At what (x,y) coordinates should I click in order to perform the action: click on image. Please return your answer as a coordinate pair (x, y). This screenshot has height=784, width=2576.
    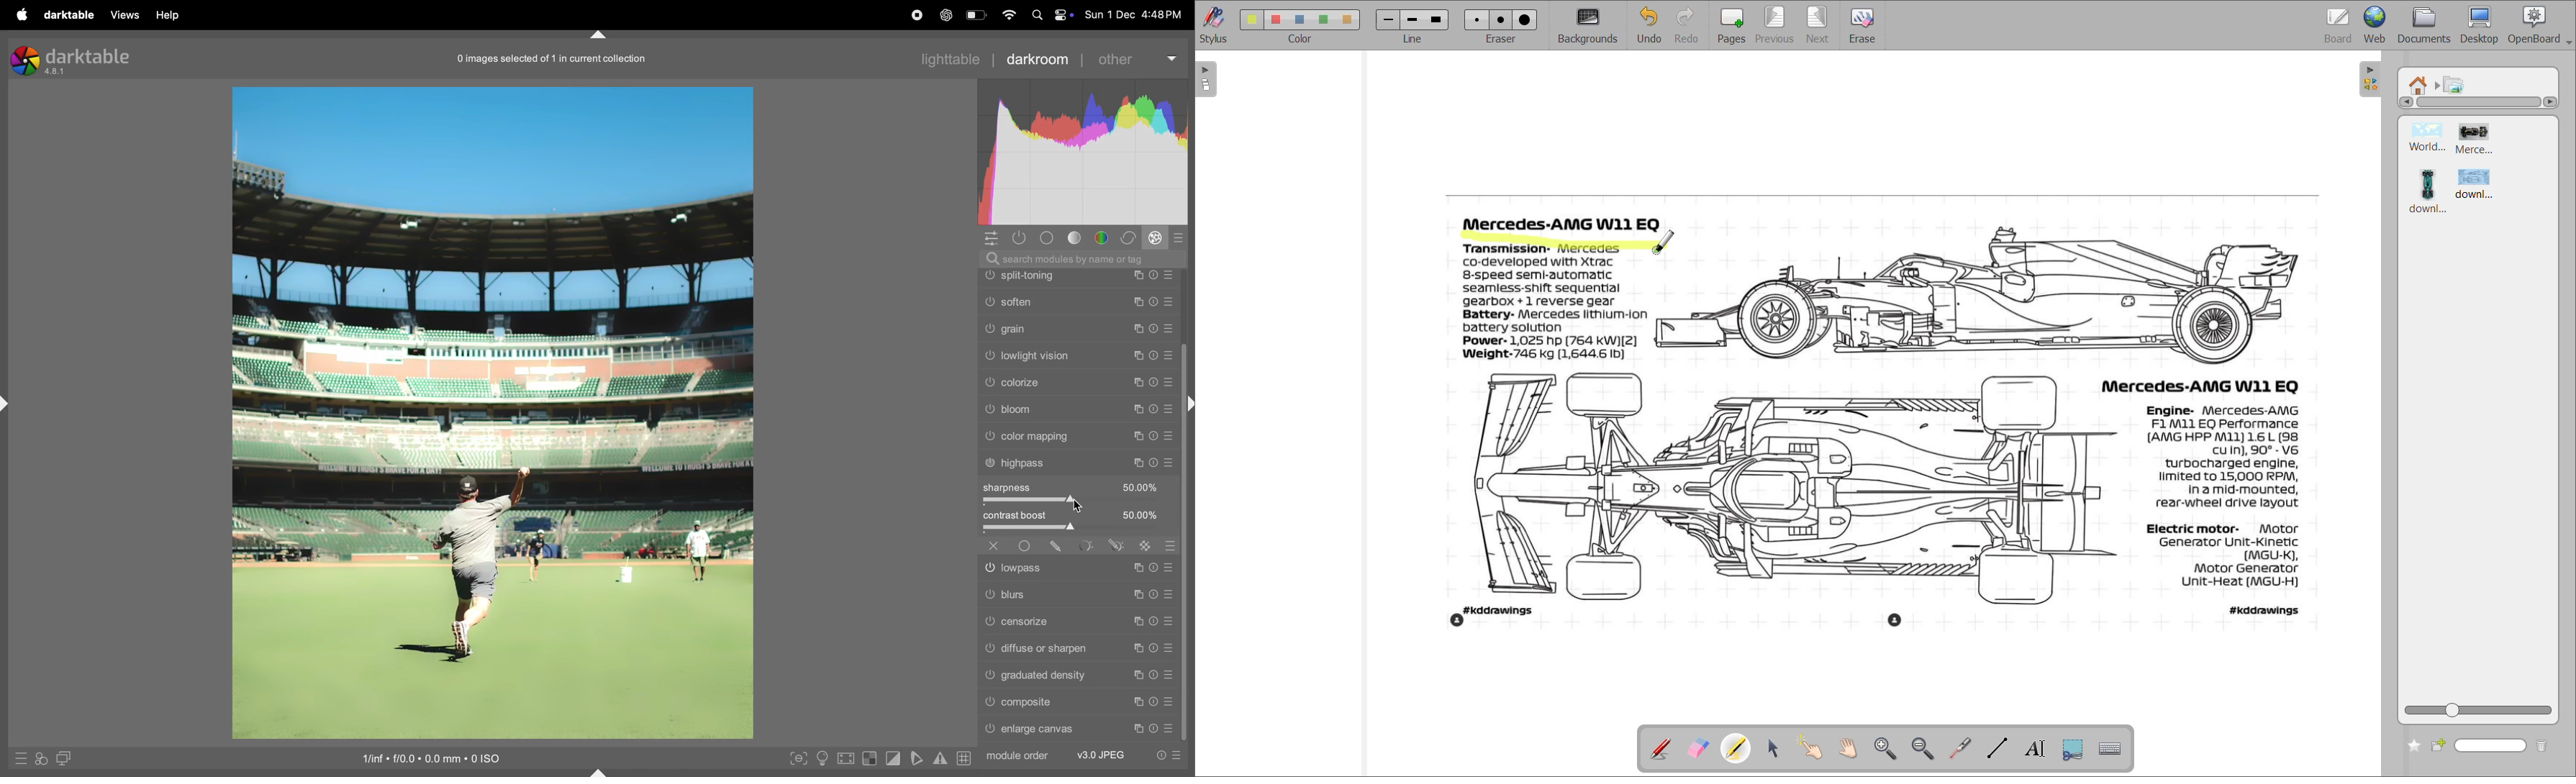
    Looking at the image, I should click on (492, 411).